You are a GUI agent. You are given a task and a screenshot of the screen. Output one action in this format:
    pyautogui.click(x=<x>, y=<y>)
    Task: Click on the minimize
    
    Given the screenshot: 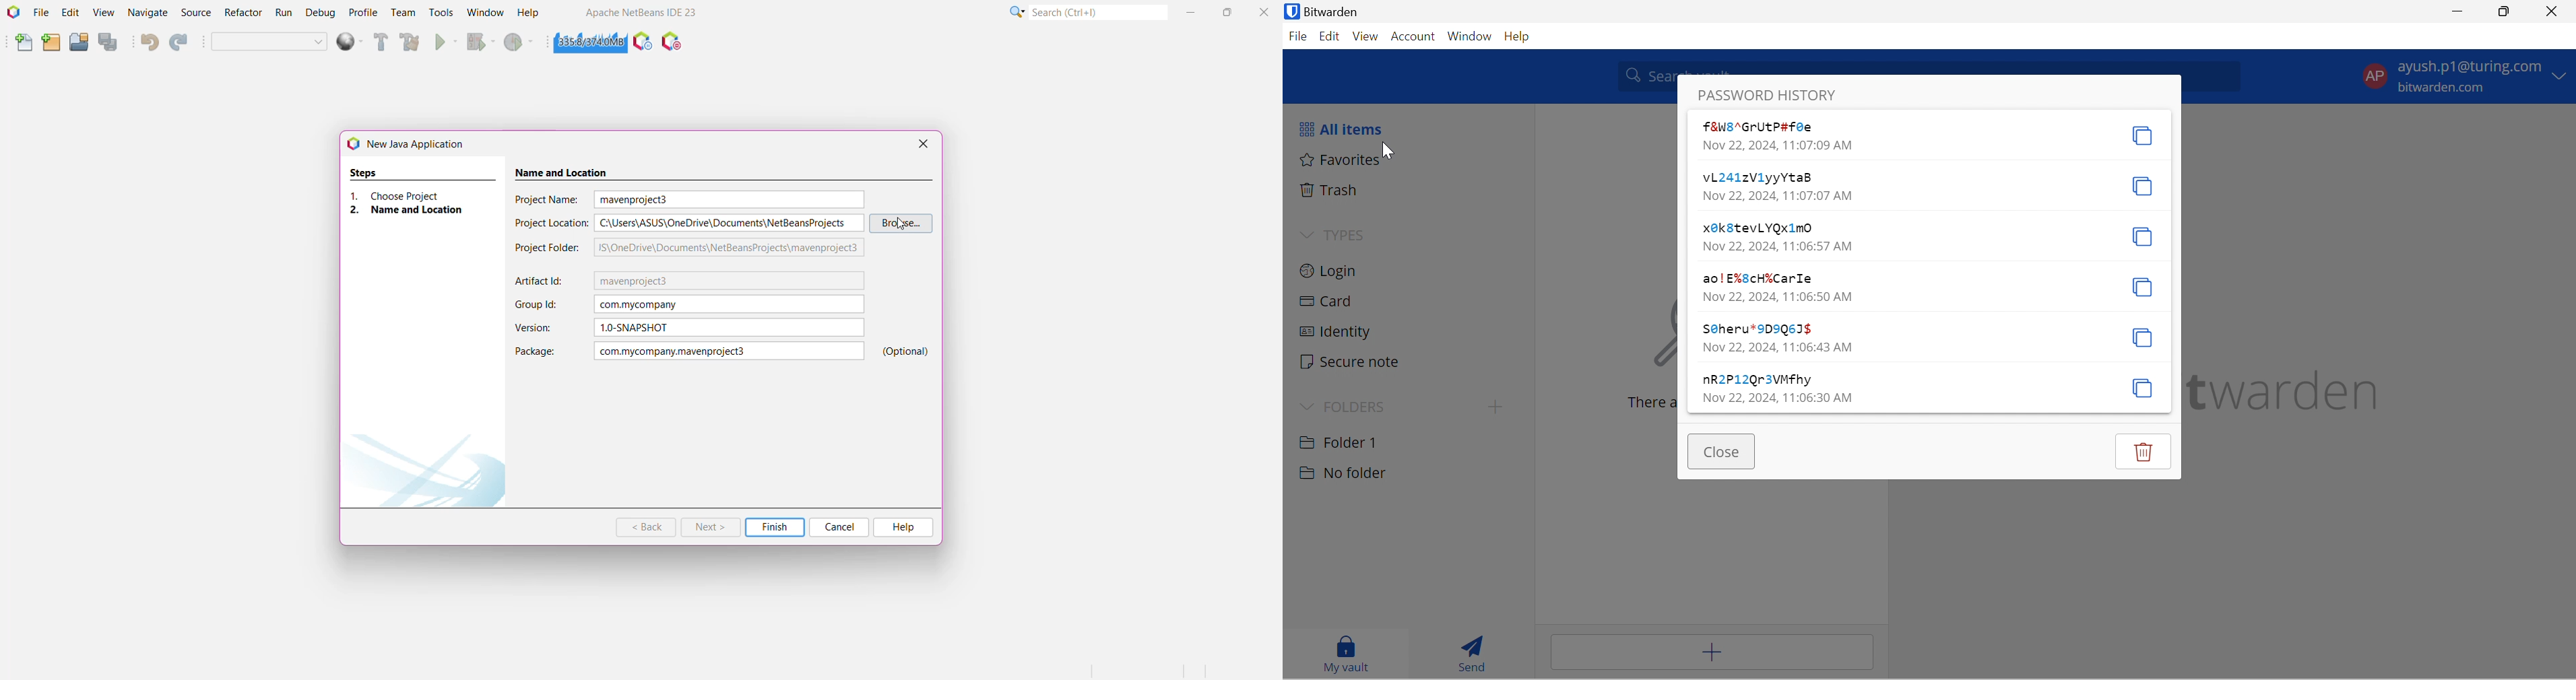 What is the action you would take?
    pyautogui.click(x=2459, y=12)
    